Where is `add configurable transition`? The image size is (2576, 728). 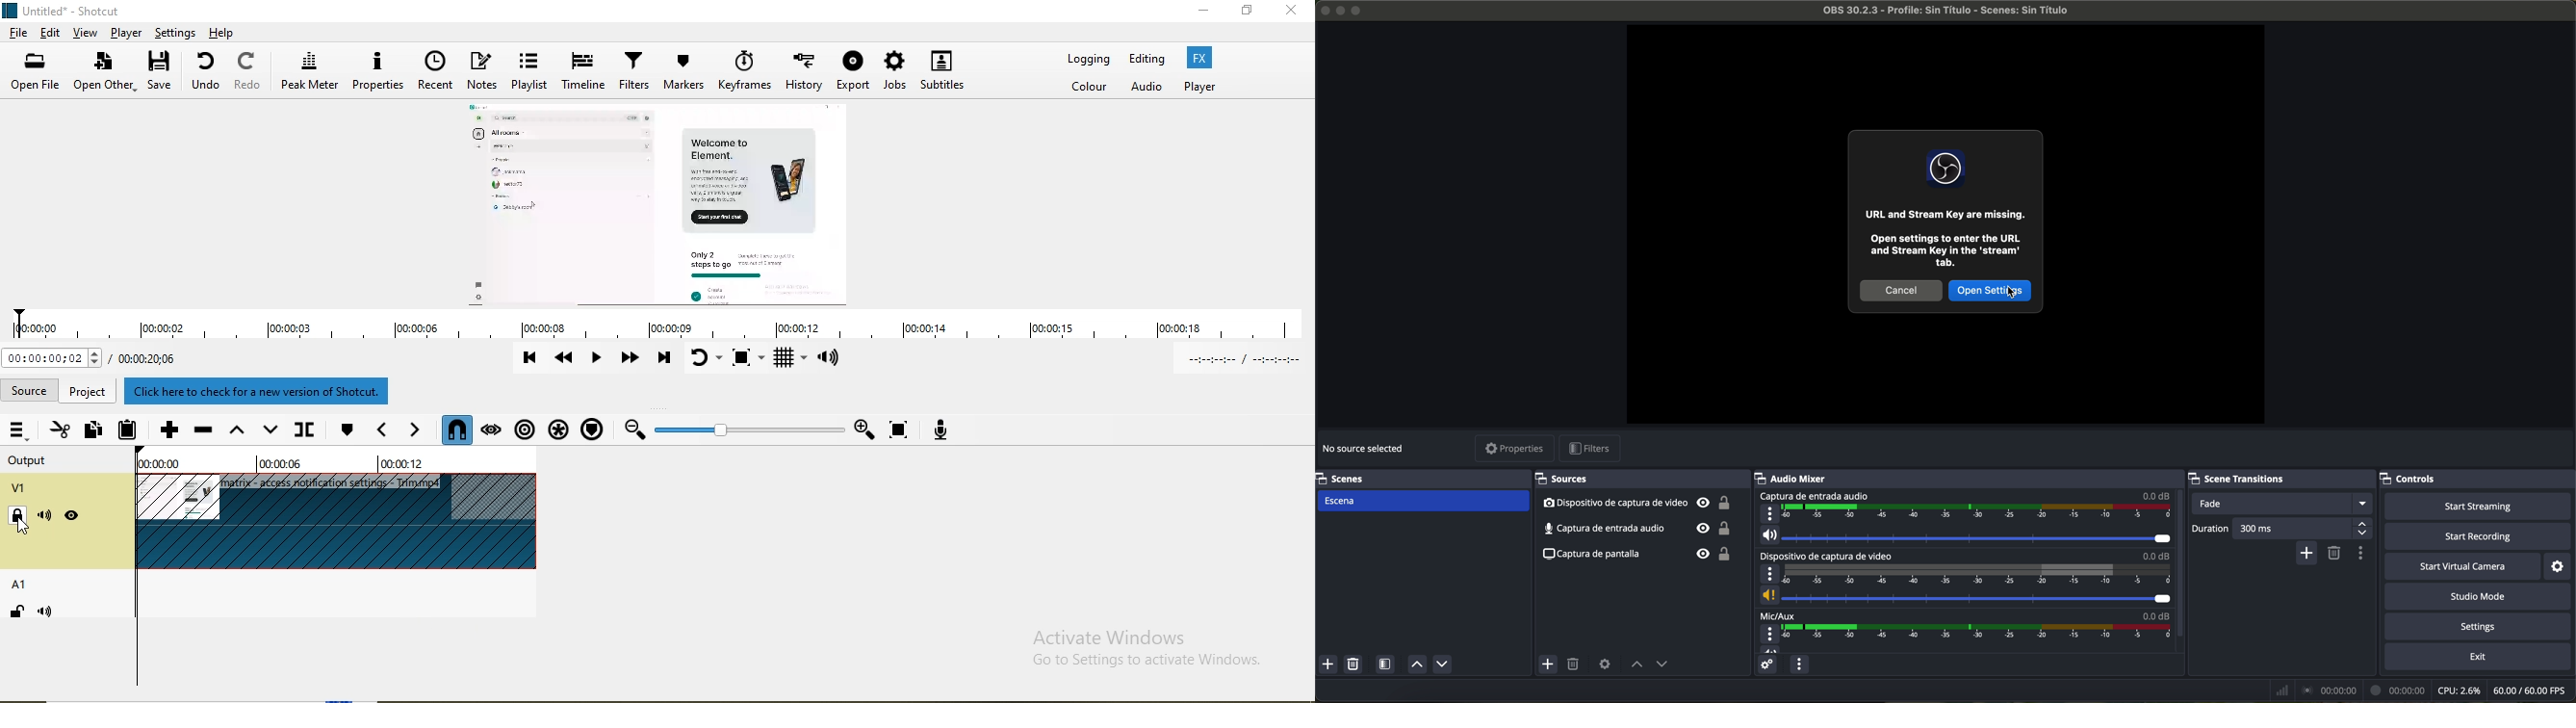
add configurable transition is located at coordinates (2308, 553).